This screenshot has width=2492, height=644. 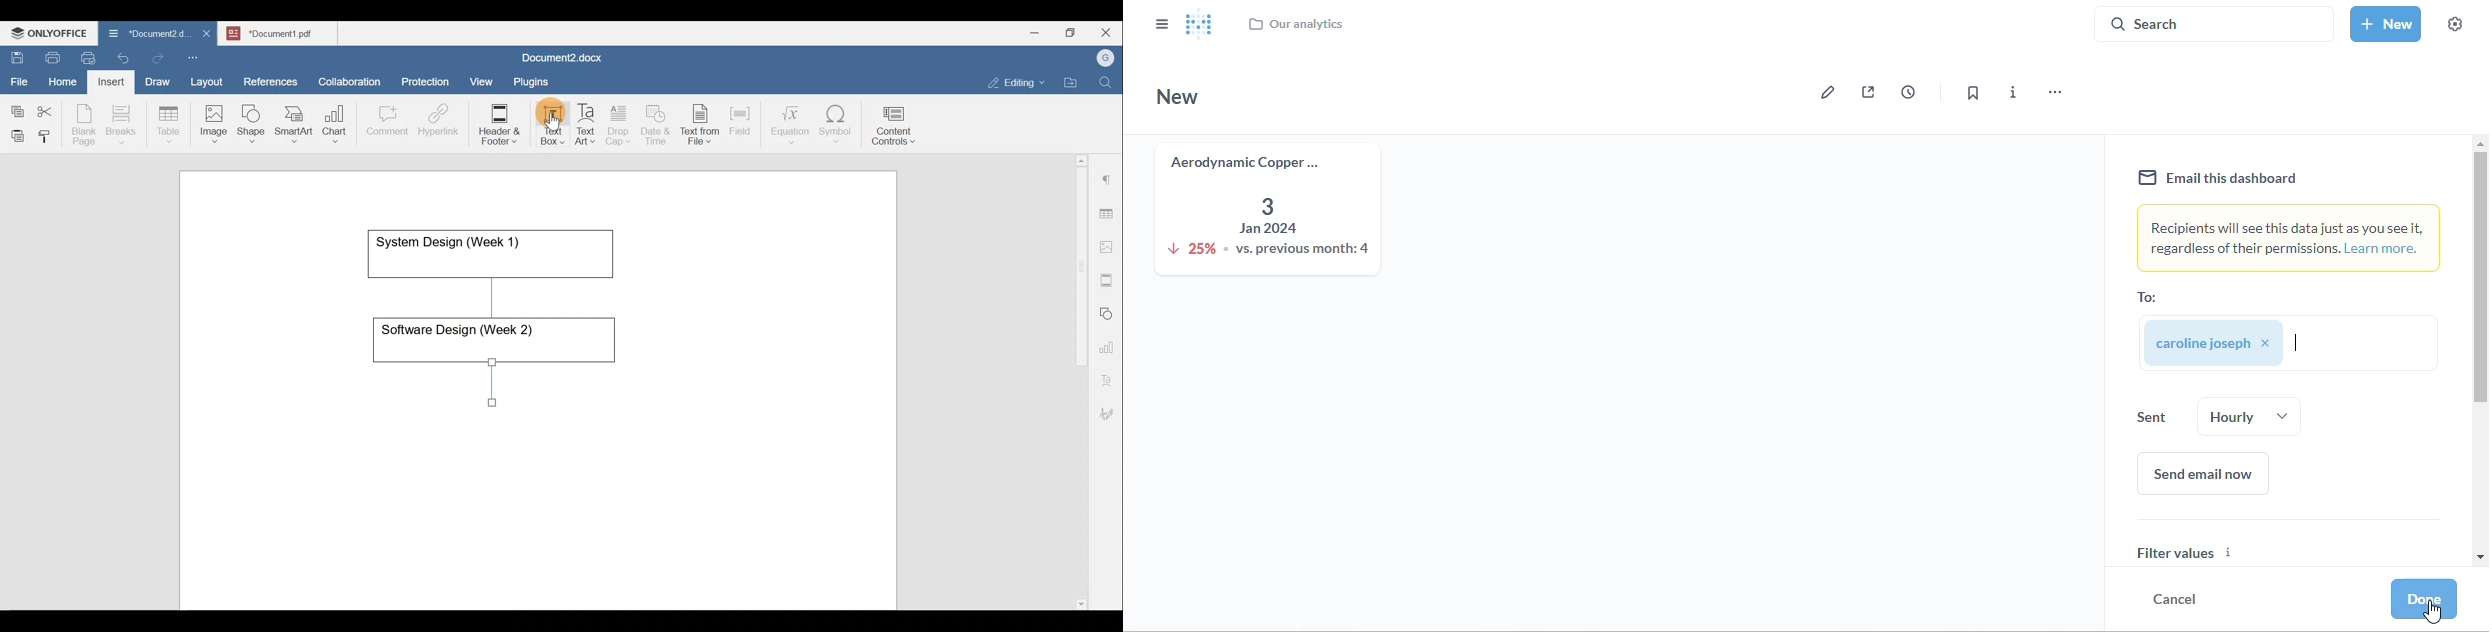 I want to click on logo, so click(x=1200, y=23).